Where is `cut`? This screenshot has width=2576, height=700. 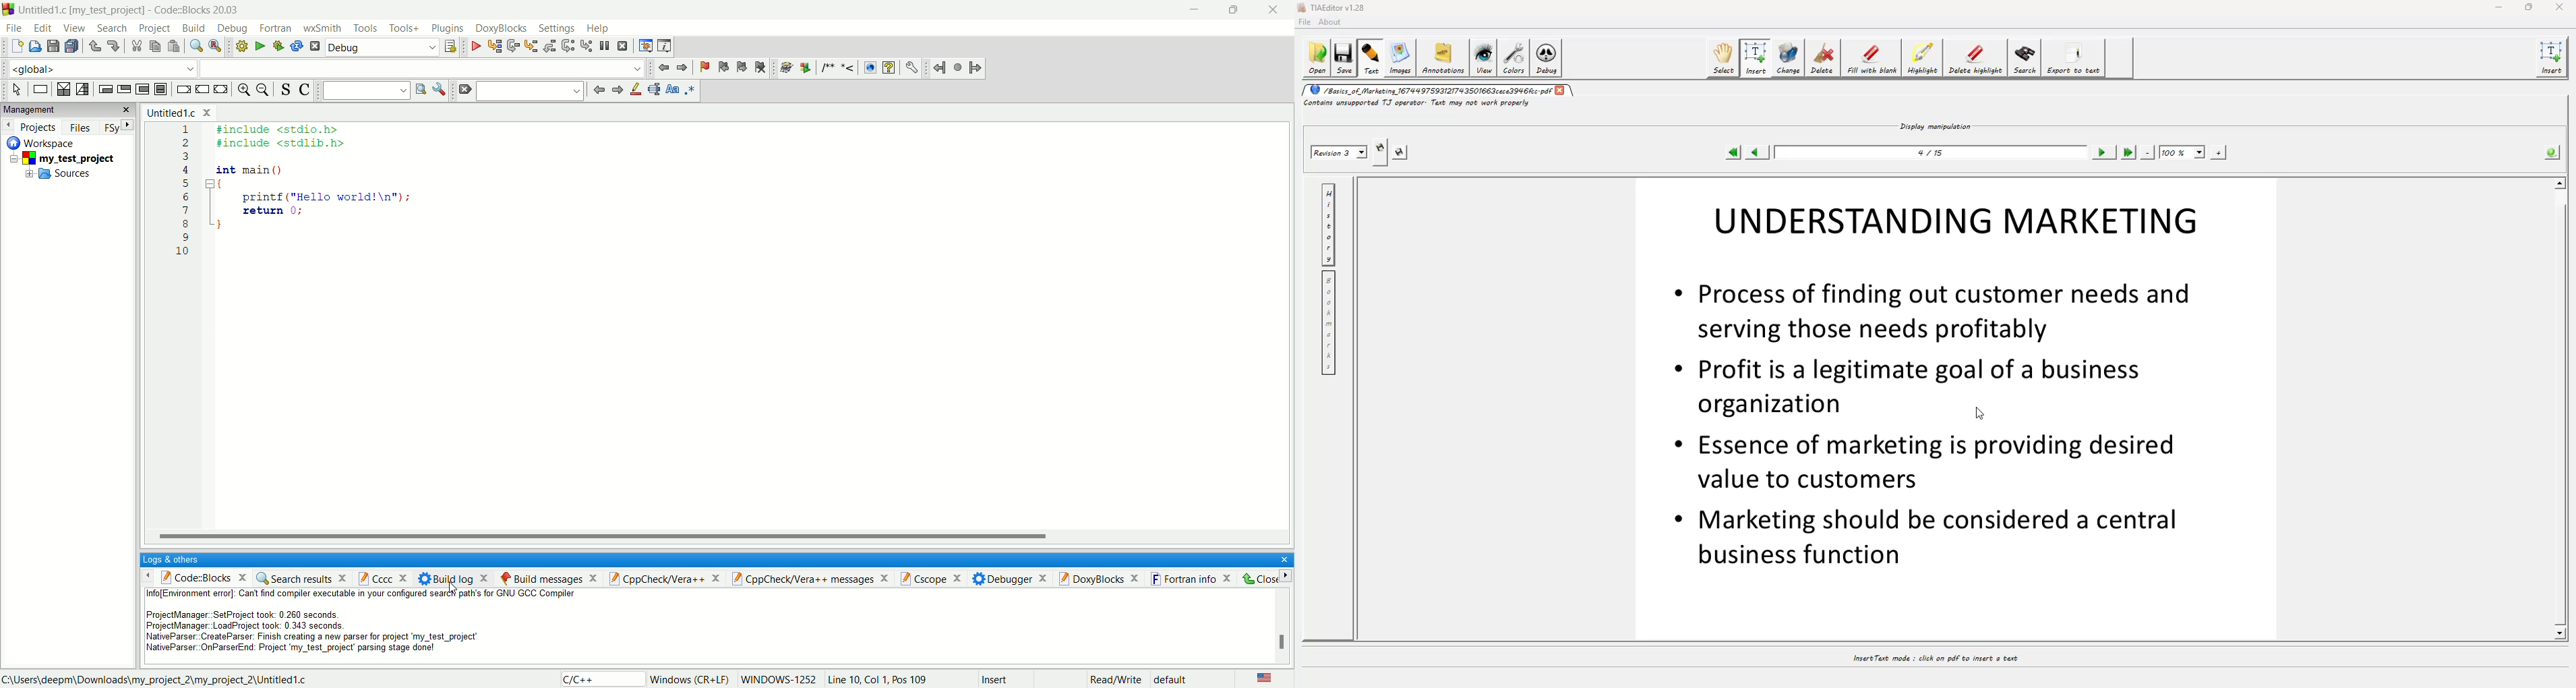 cut is located at coordinates (133, 47).